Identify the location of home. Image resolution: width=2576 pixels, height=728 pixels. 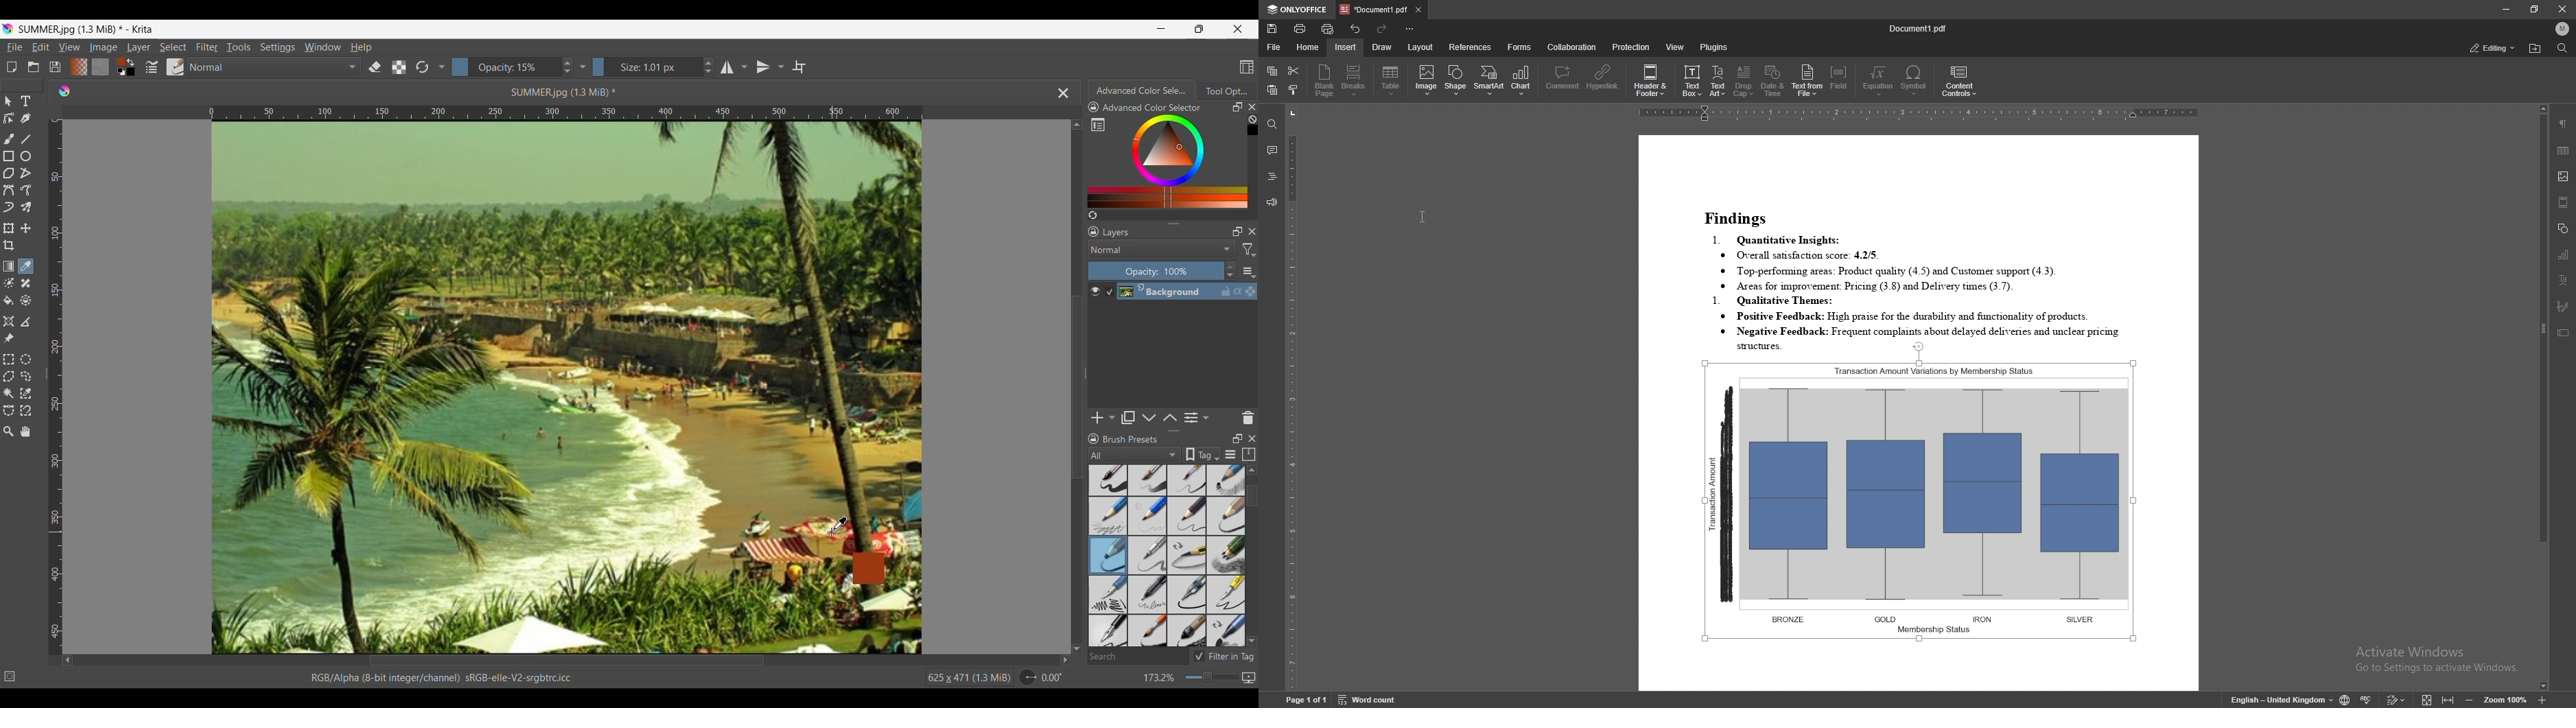
(1309, 47).